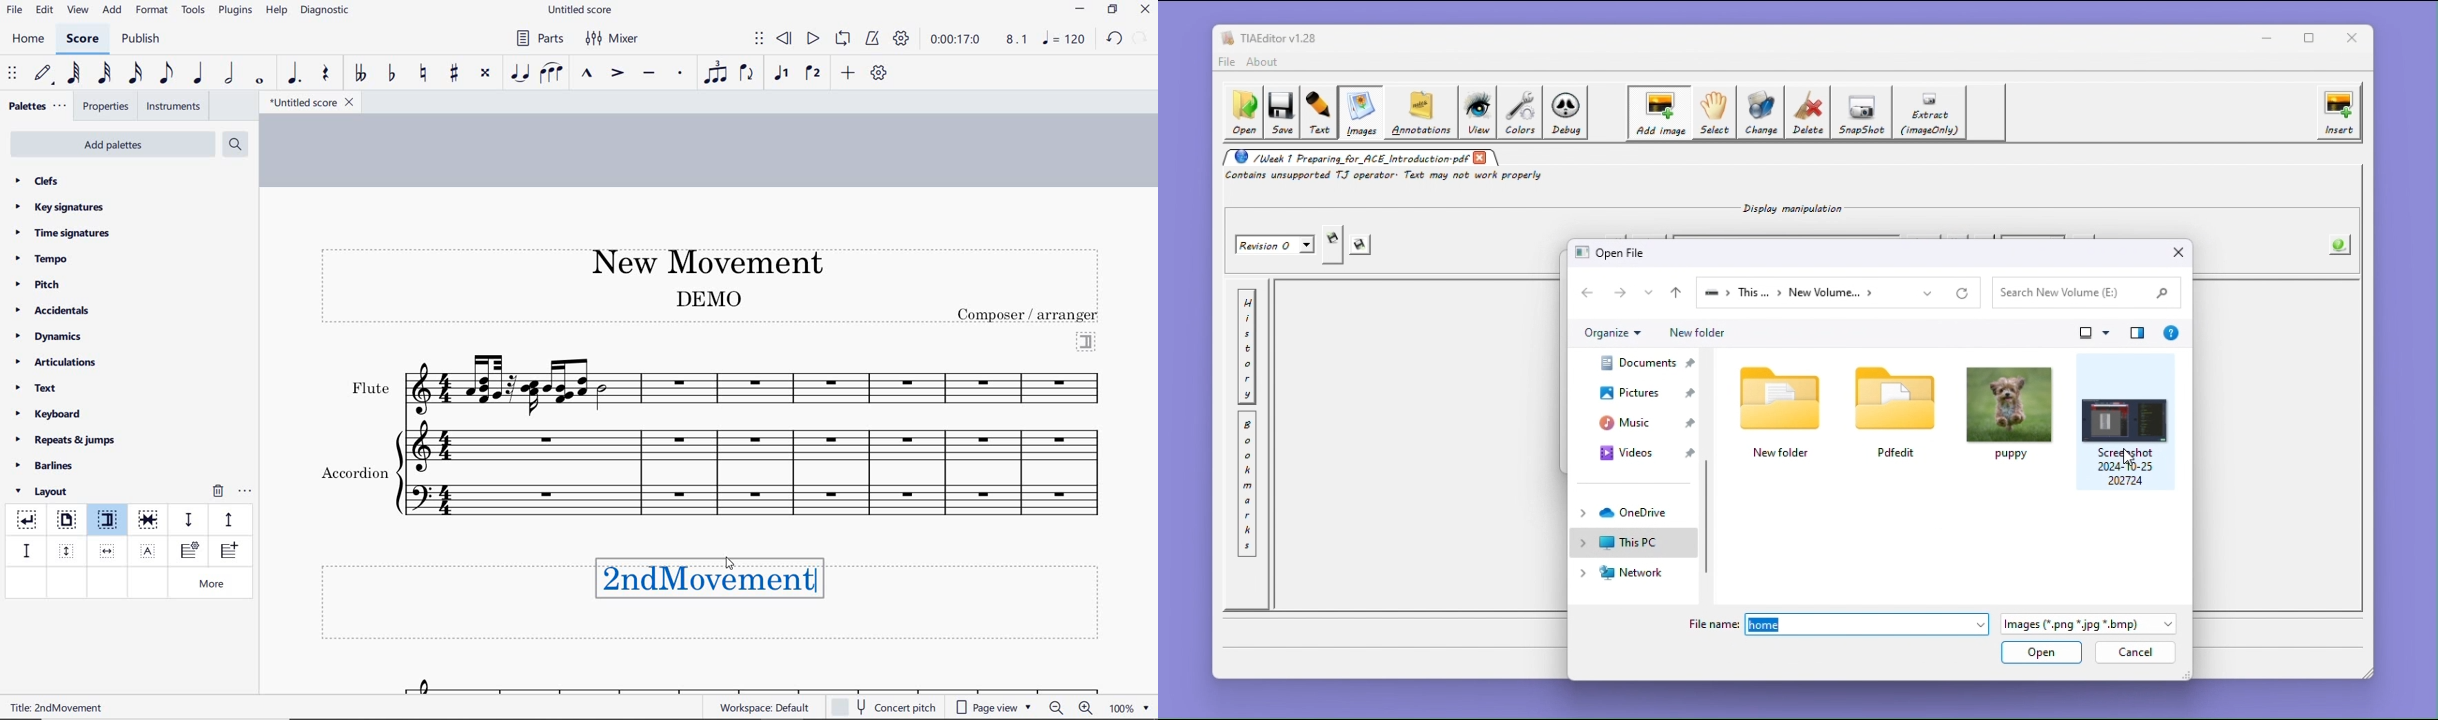 This screenshot has height=728, width=2464. What do you see at coordinates (589, 74) in the screenshot?
I see `marcato` at bounding box center [589, 74].